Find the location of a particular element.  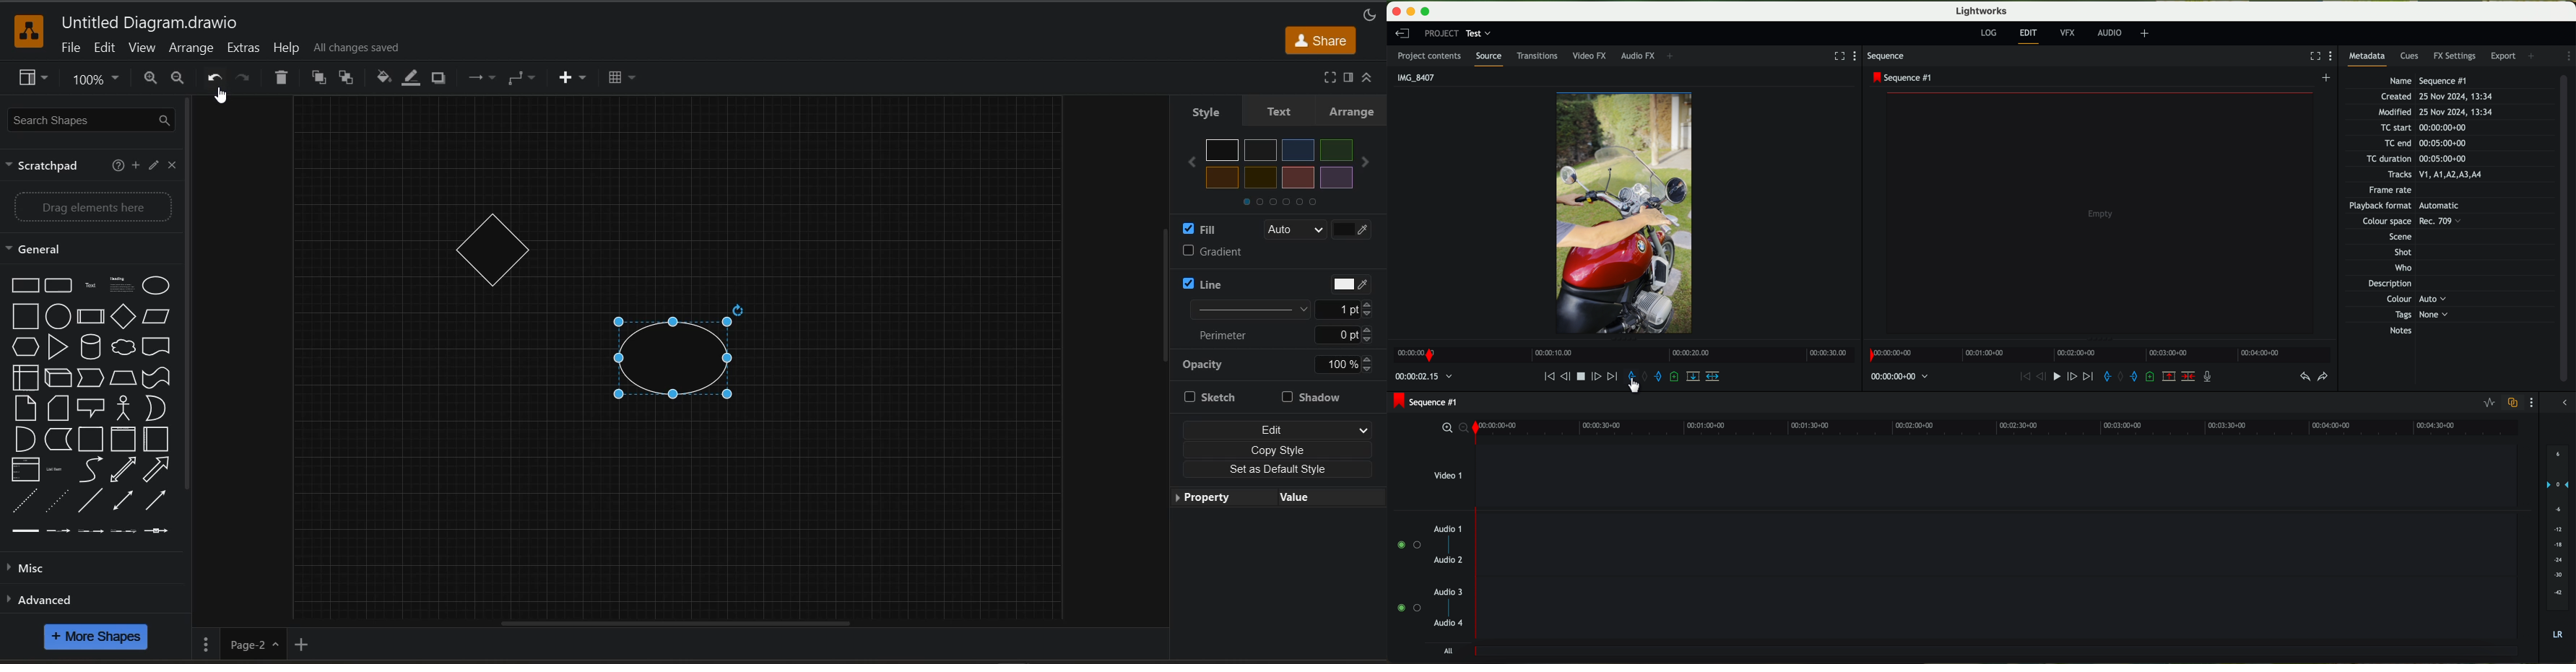

Trapezoid is located at coordinates (123, 378).